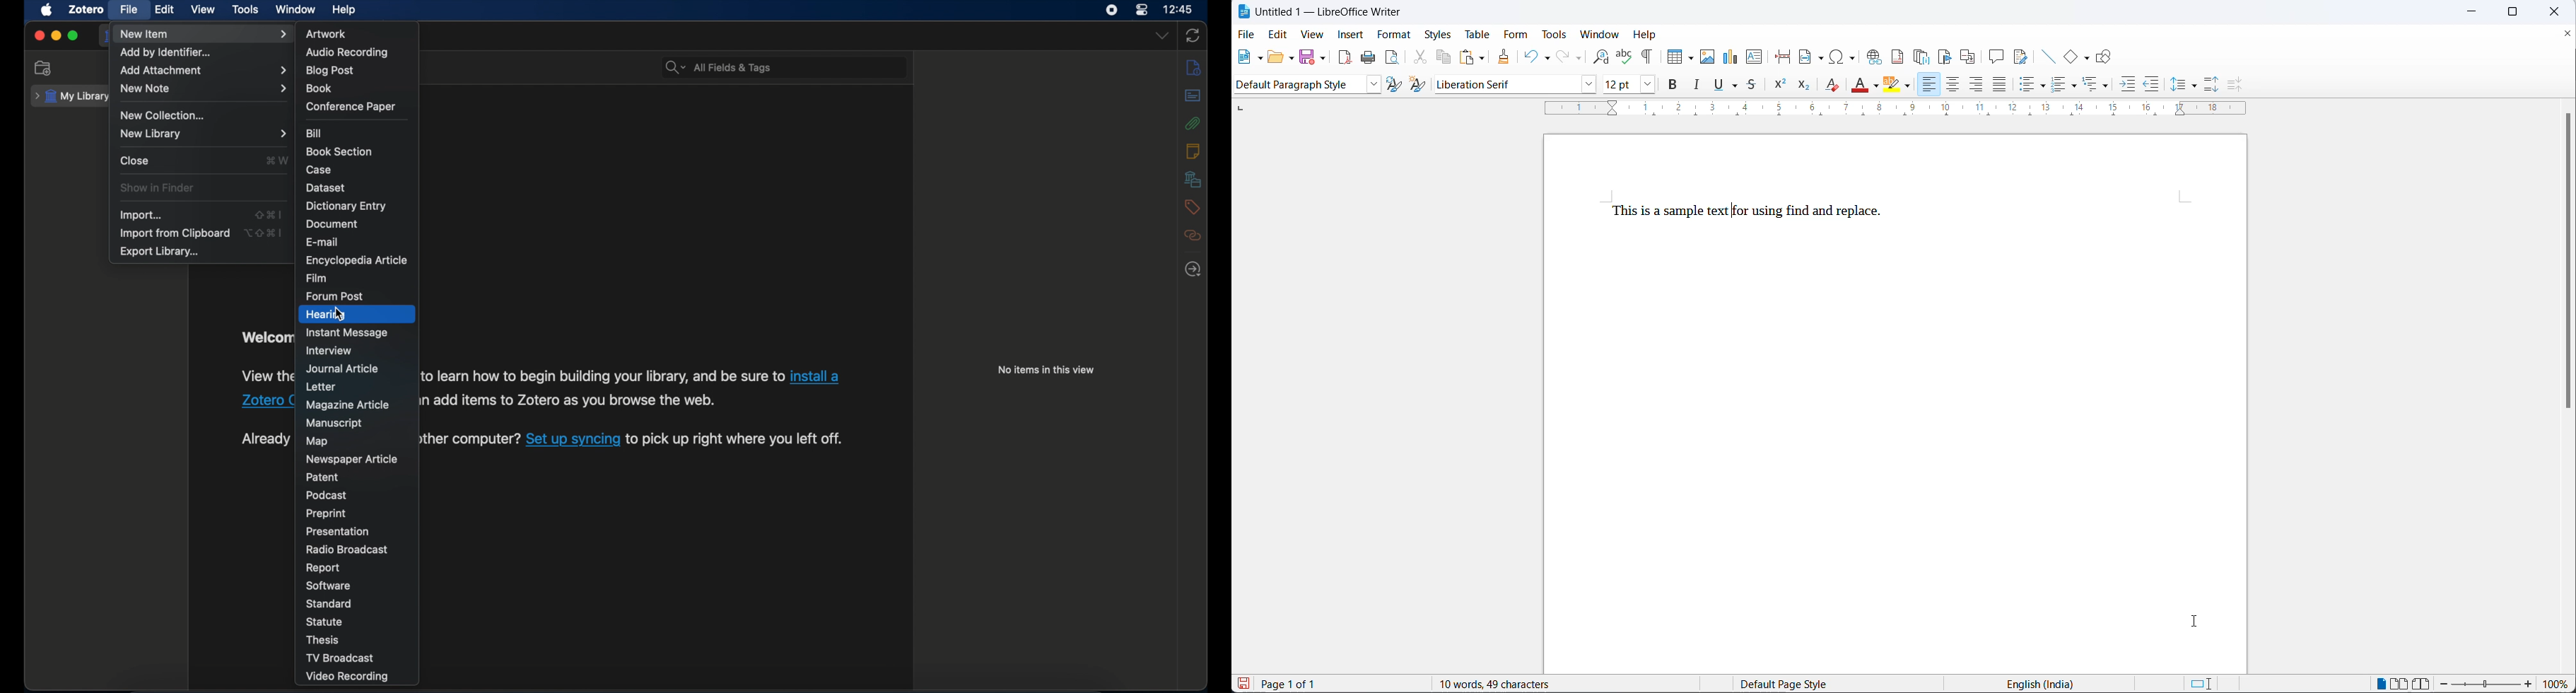 The image size is (2576, 700). Describe the element at coordinates (347, 549) in the screenshot. I see `radio broadcast` at that location.